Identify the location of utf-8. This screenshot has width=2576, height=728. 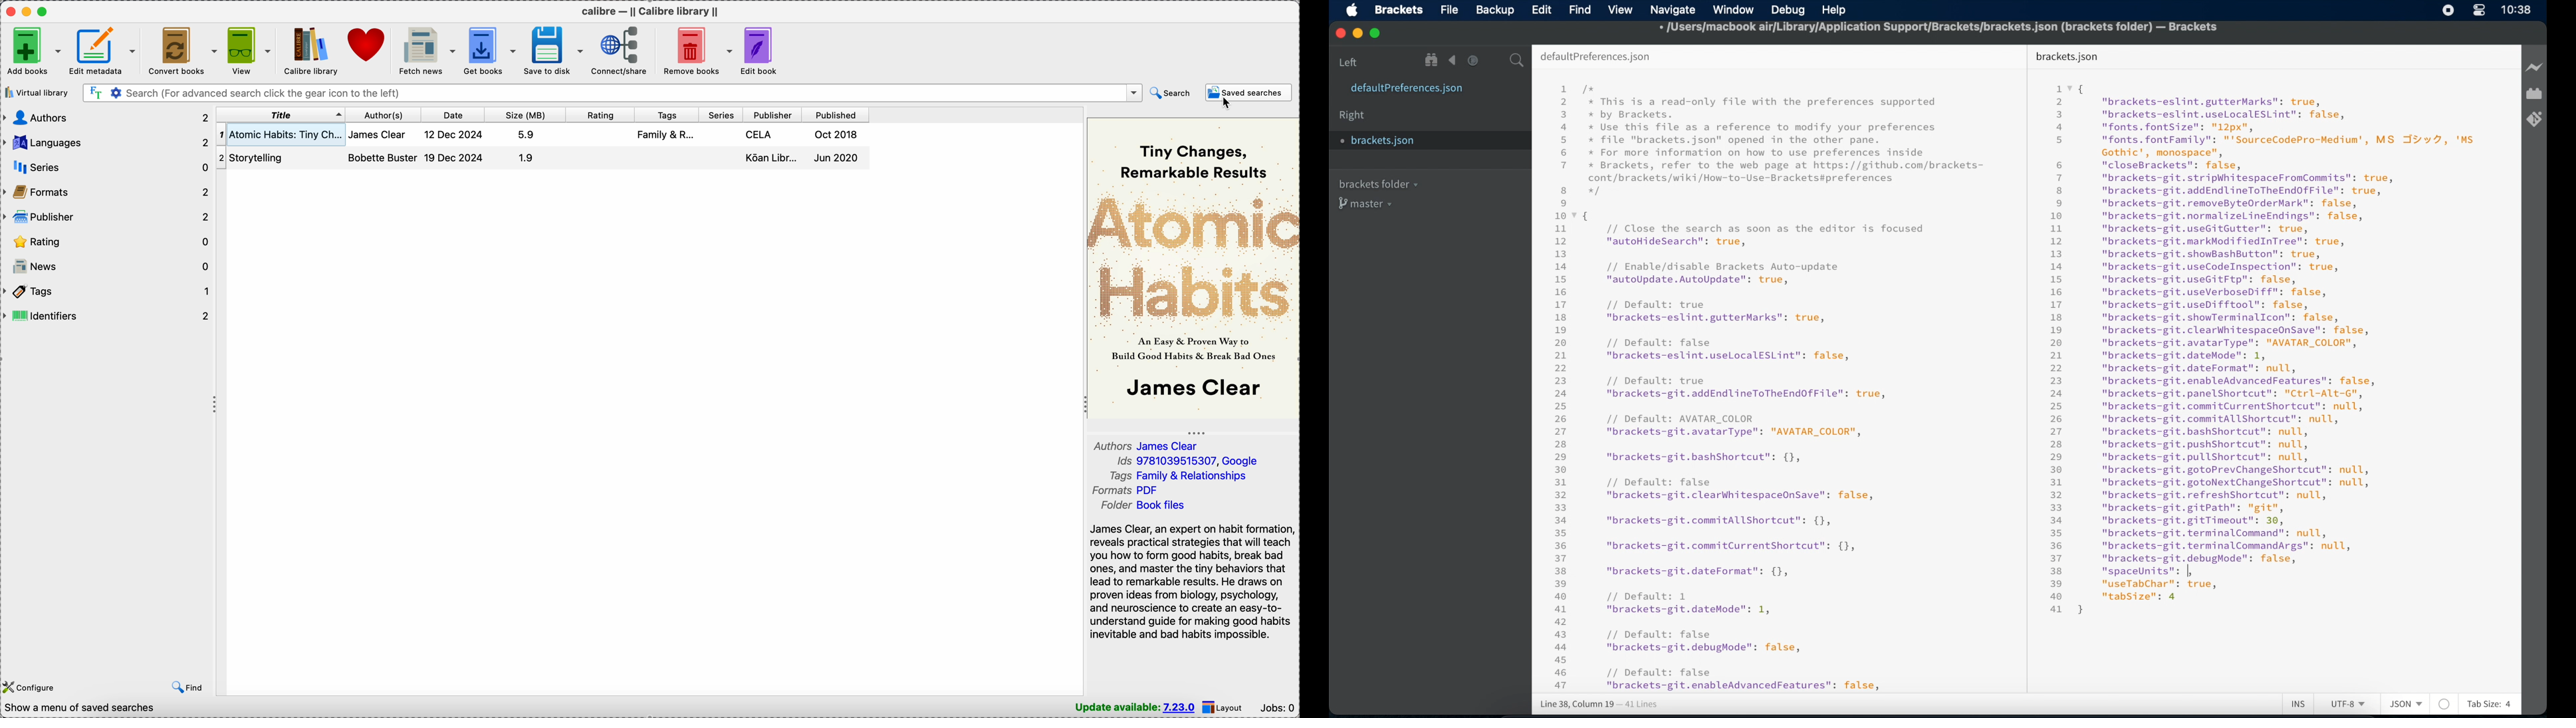
(2349, 704).